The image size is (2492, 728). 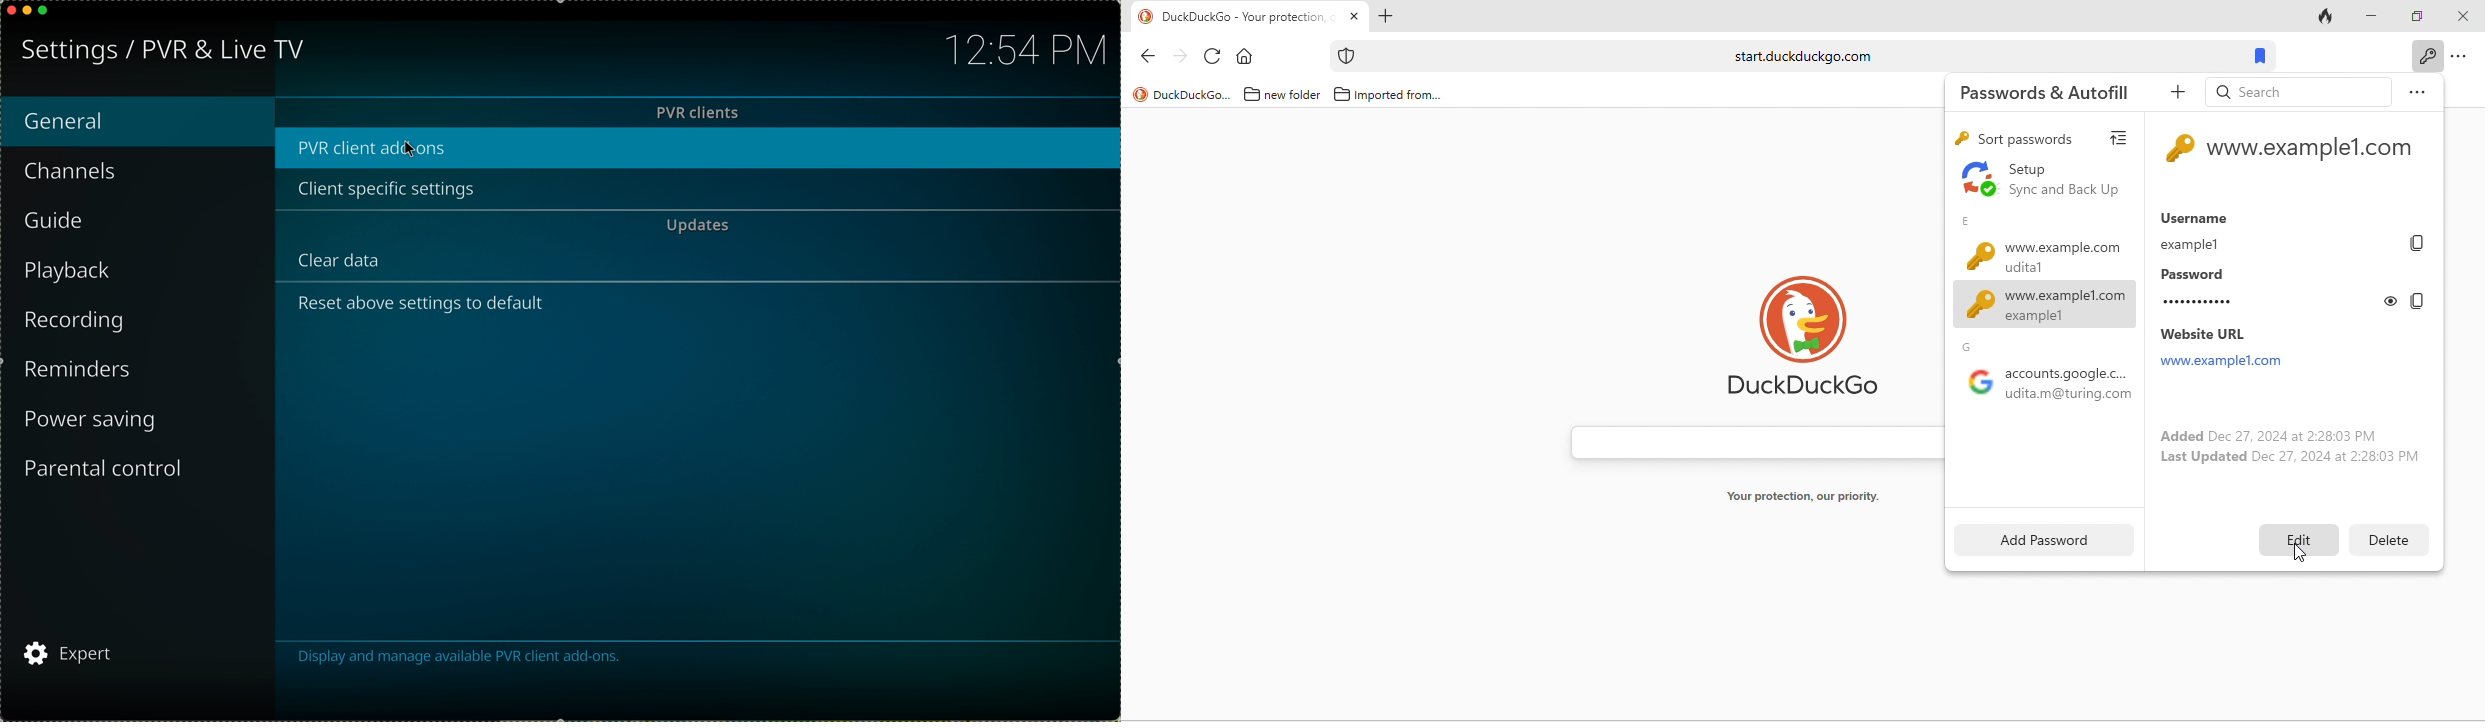 What do you see at coordinates (407, 151) in the screenshot?
I see `Cursor` at bounding box center [407, 151].